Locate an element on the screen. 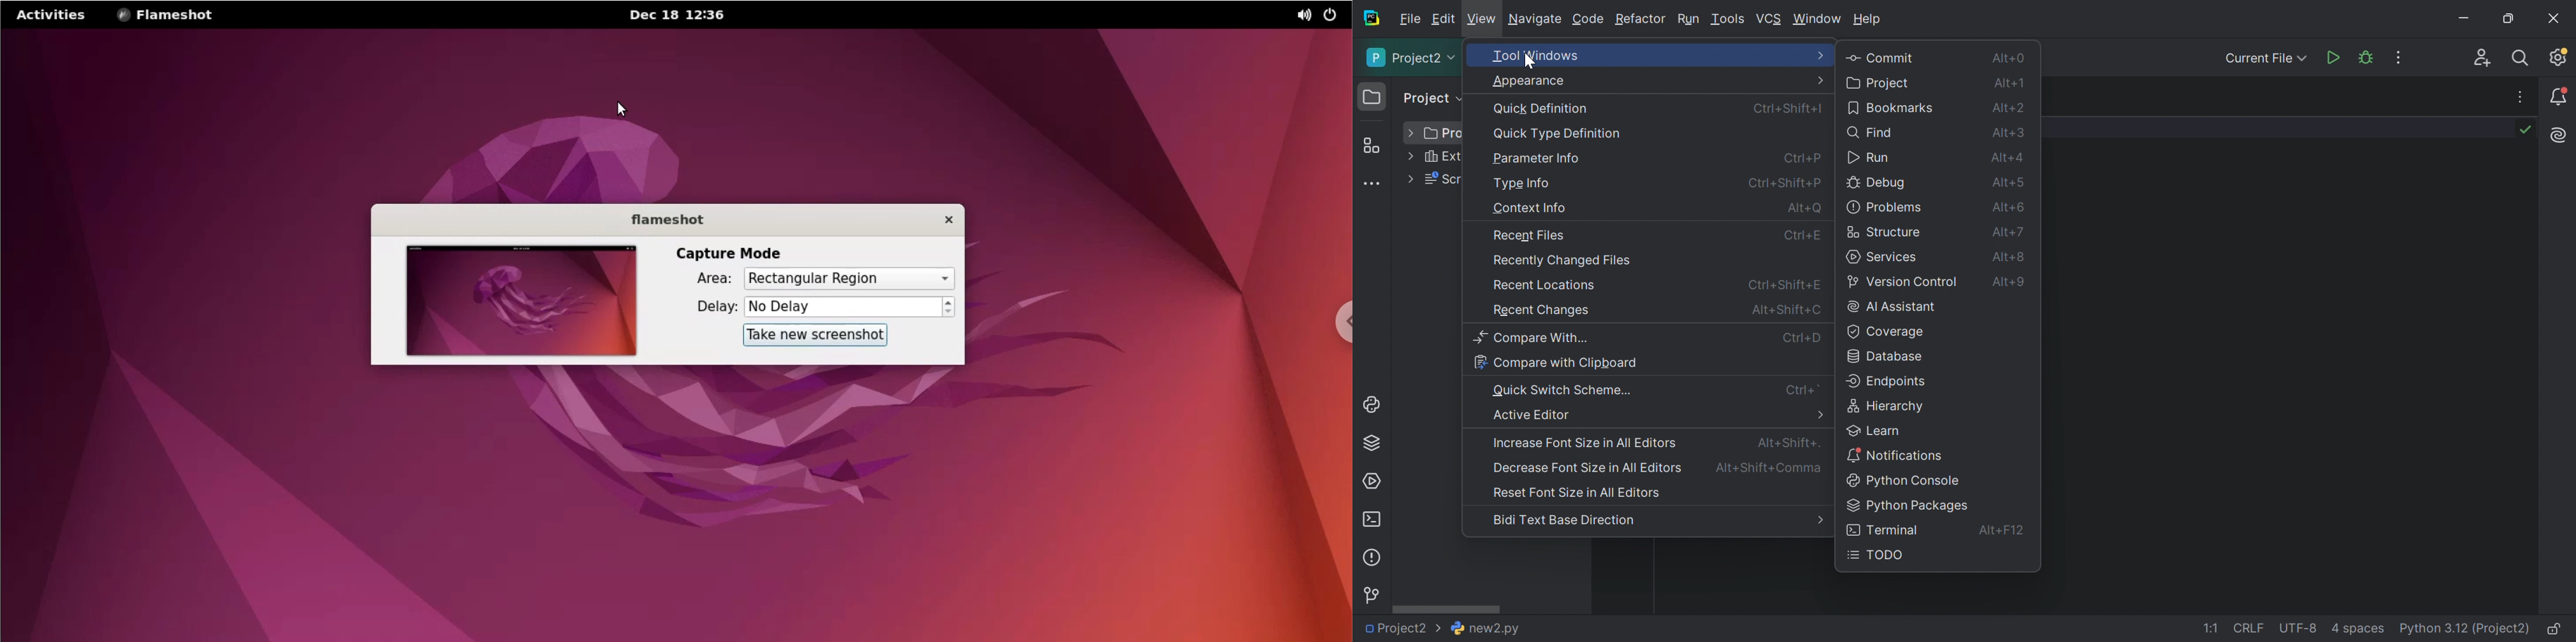 This screenshot has width=2576, height=644. No problems found is located at coordinates (2526, 129).